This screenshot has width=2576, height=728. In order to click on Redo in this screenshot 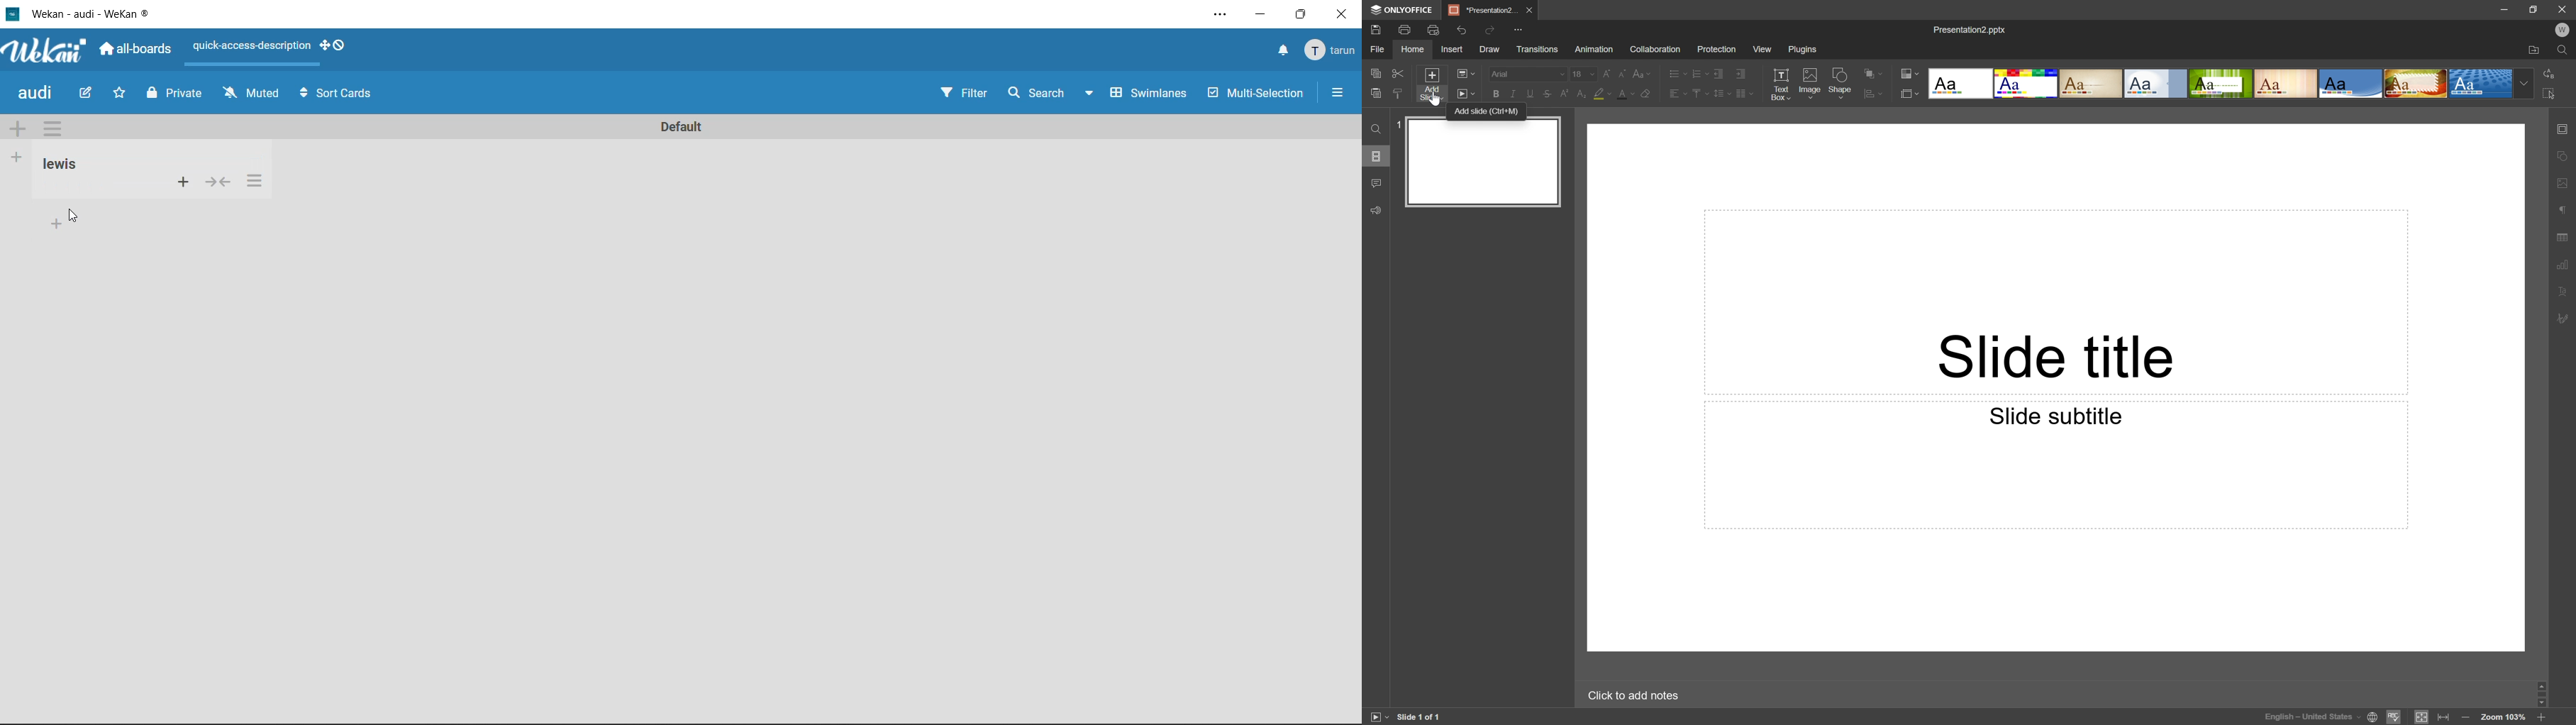, I will do `click(1465, 31)`.